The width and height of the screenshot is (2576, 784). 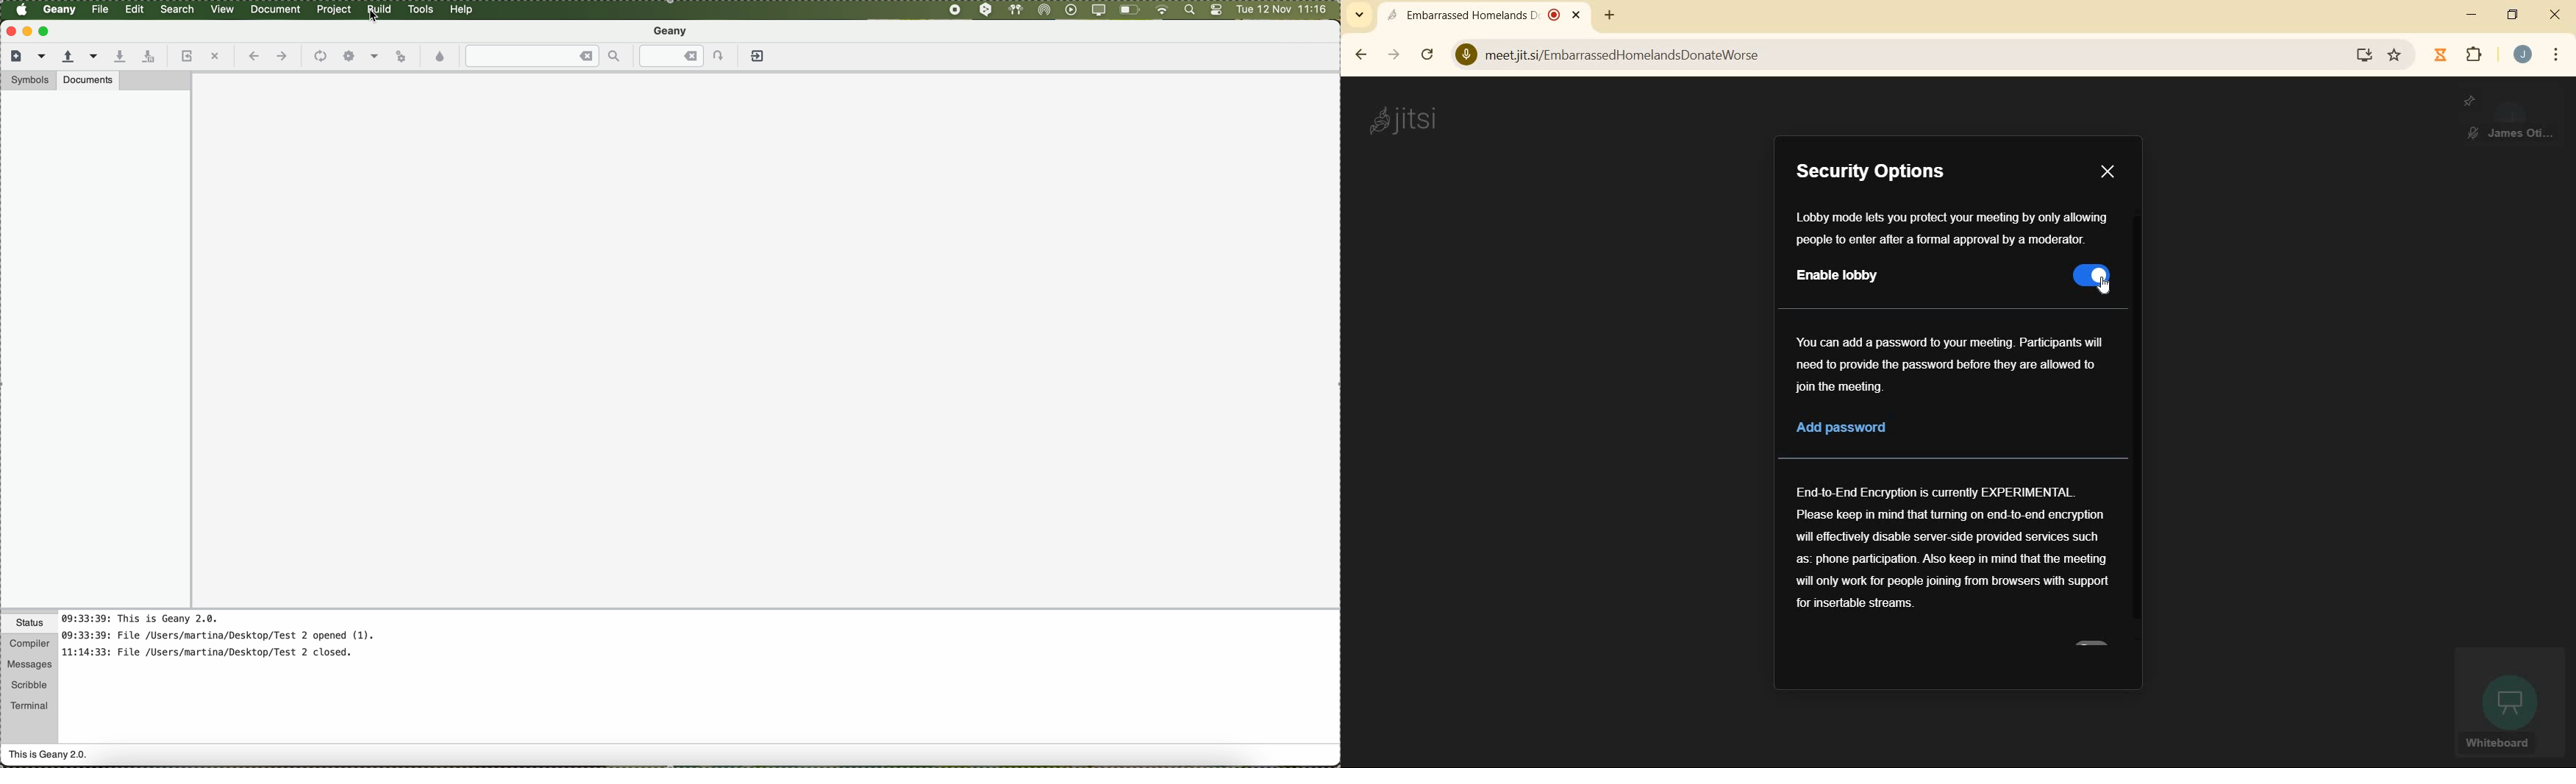 What do you see at coordinates (94, 56) in the screenshot?
I see `open a recent file` at bounding box center [94, 56].